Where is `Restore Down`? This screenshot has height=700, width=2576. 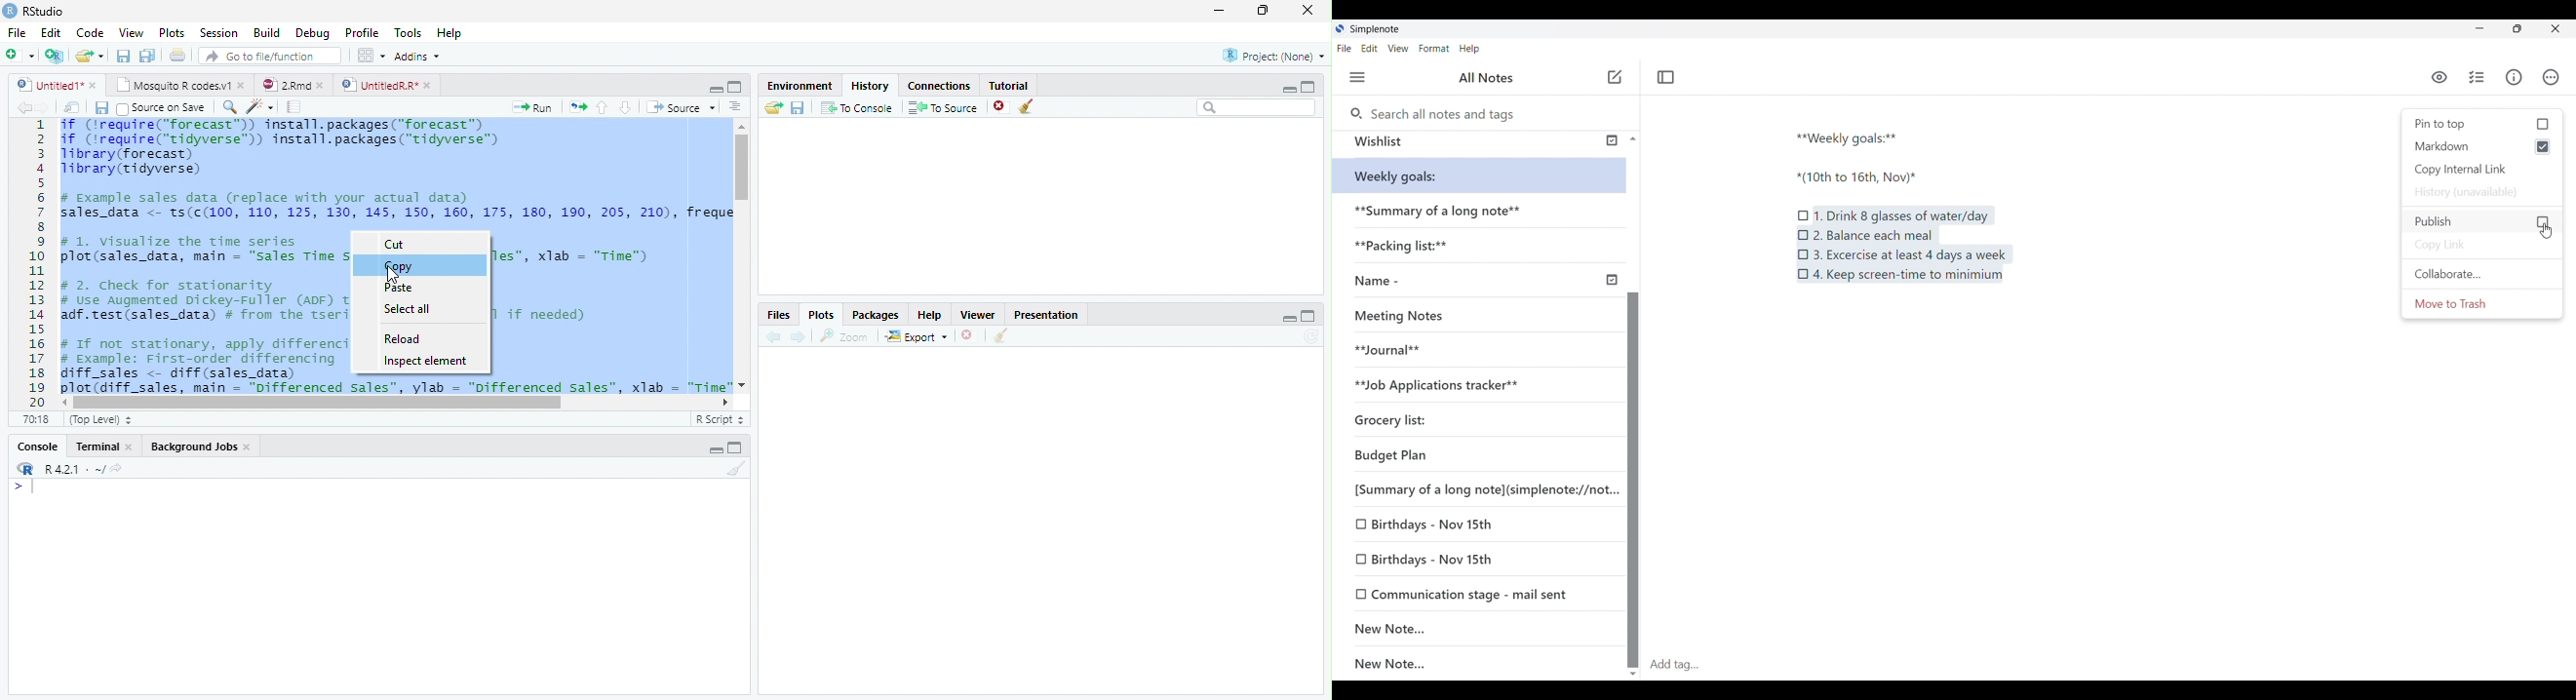 Restore Down is located at coordinates (1264, 12).